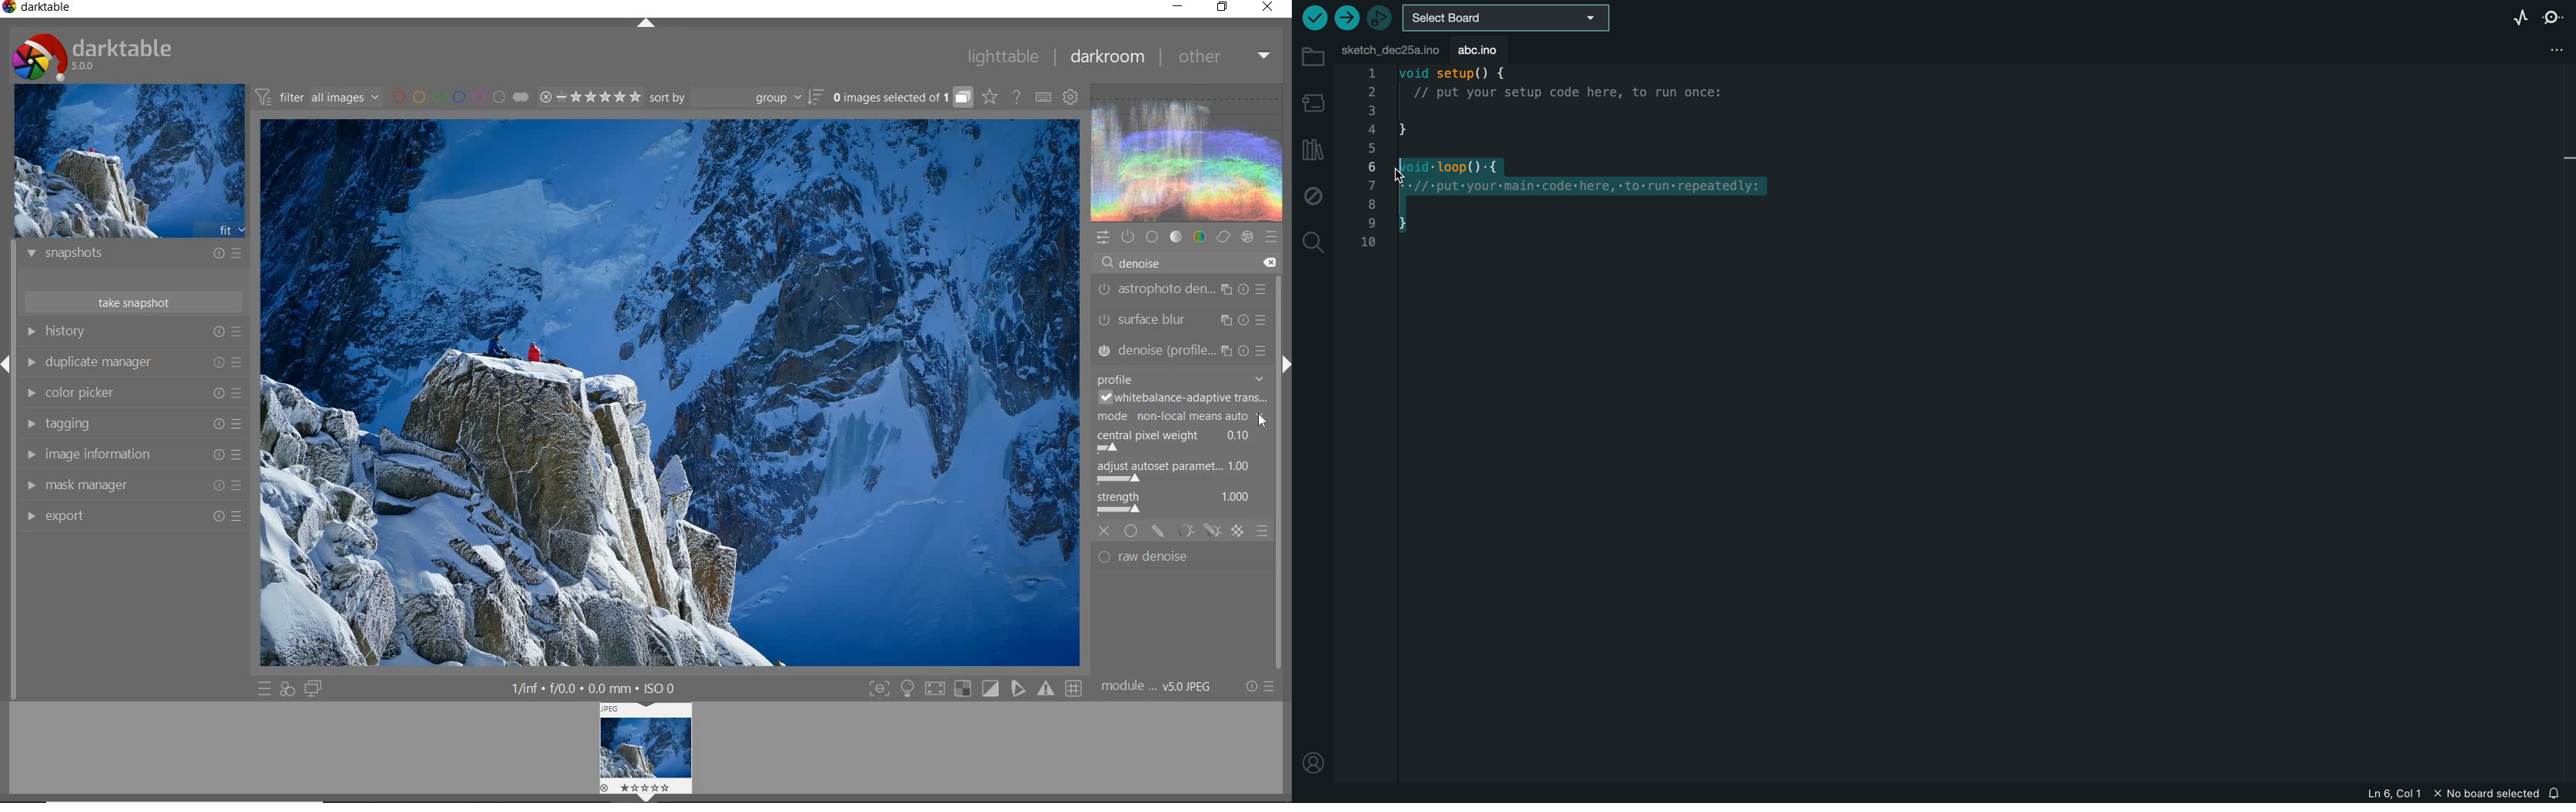 This screenshot has width=2576, height=812. I want to click on adjust autoset parameter, so click(1180, 473).